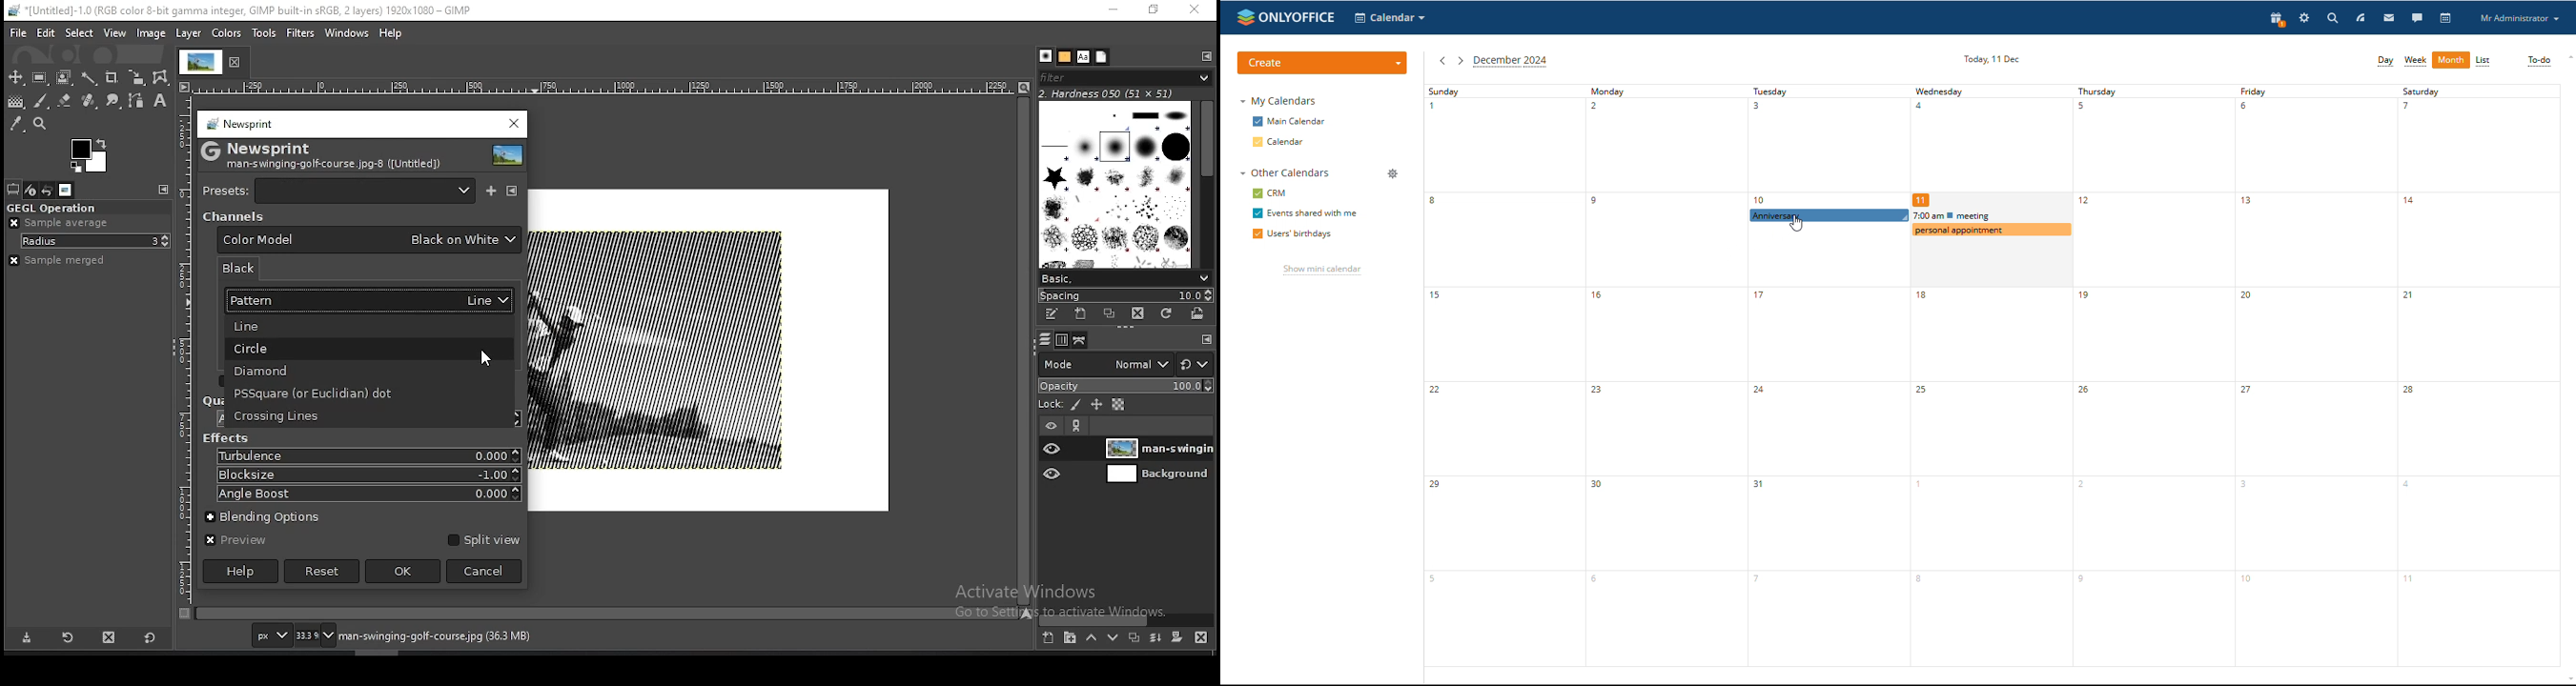 This screenshot has width=2576, height=700. I want to click on scroll bar, so click(607, 615).